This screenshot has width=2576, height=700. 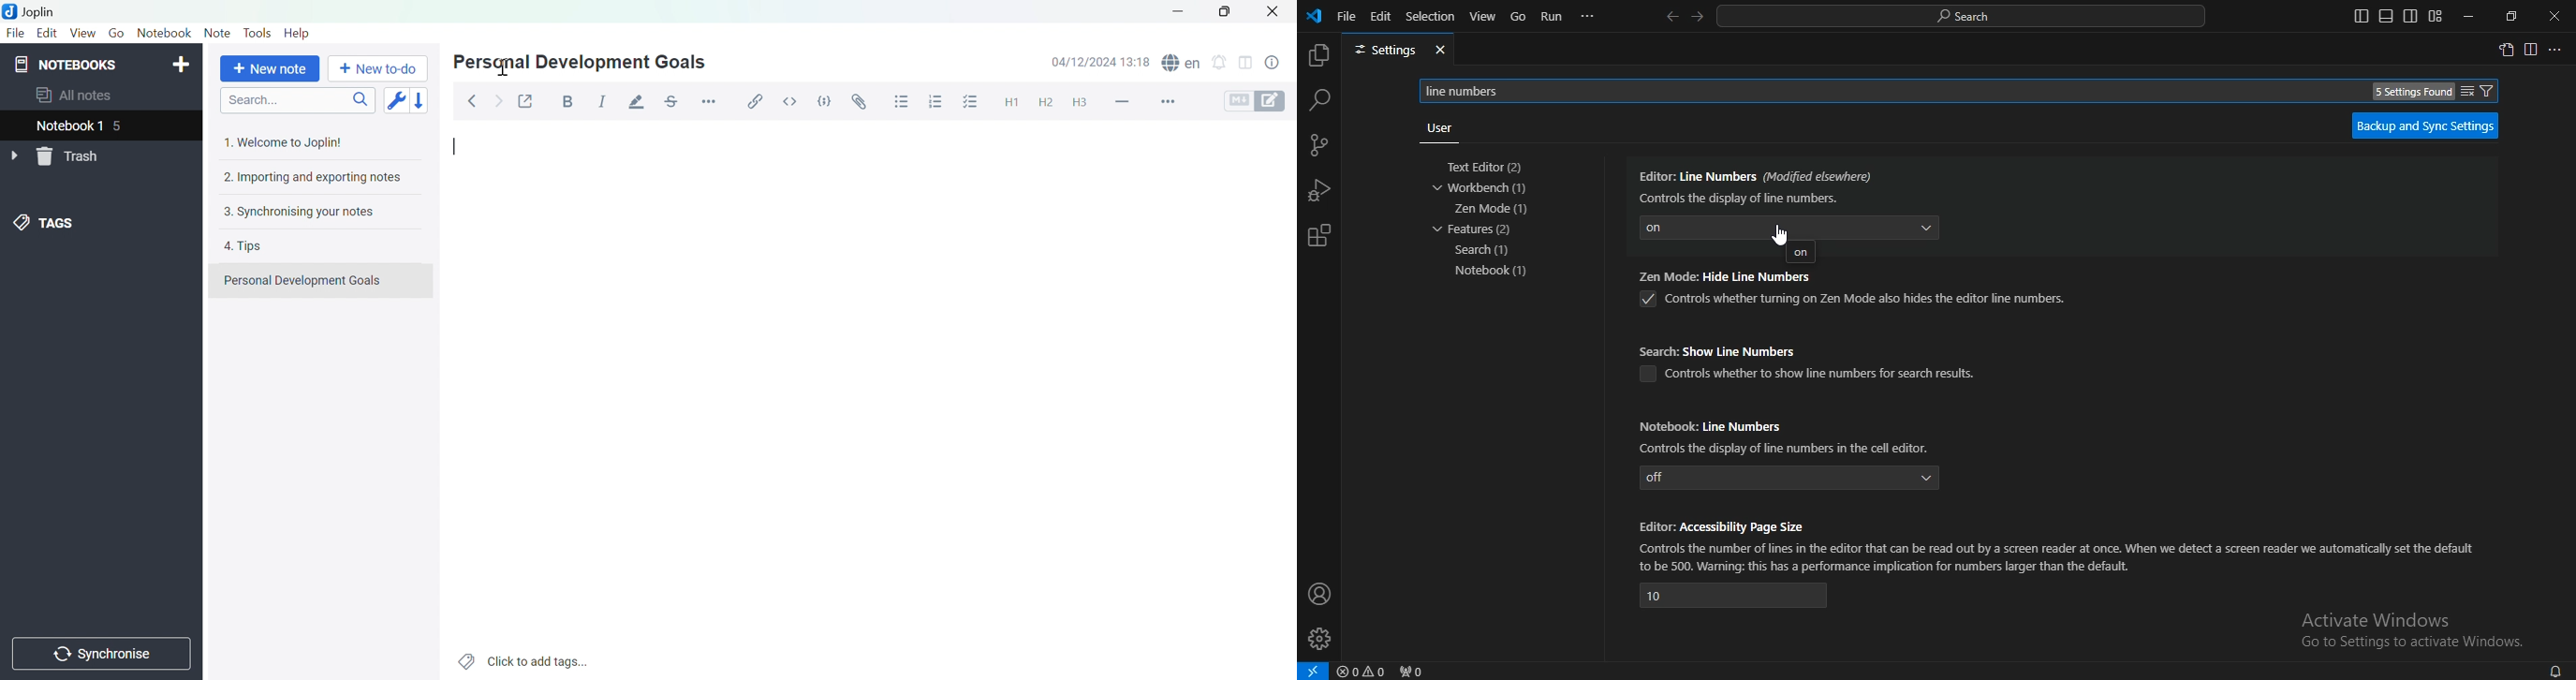 I want to click on Heading 1, so click(x=1012, y=103).